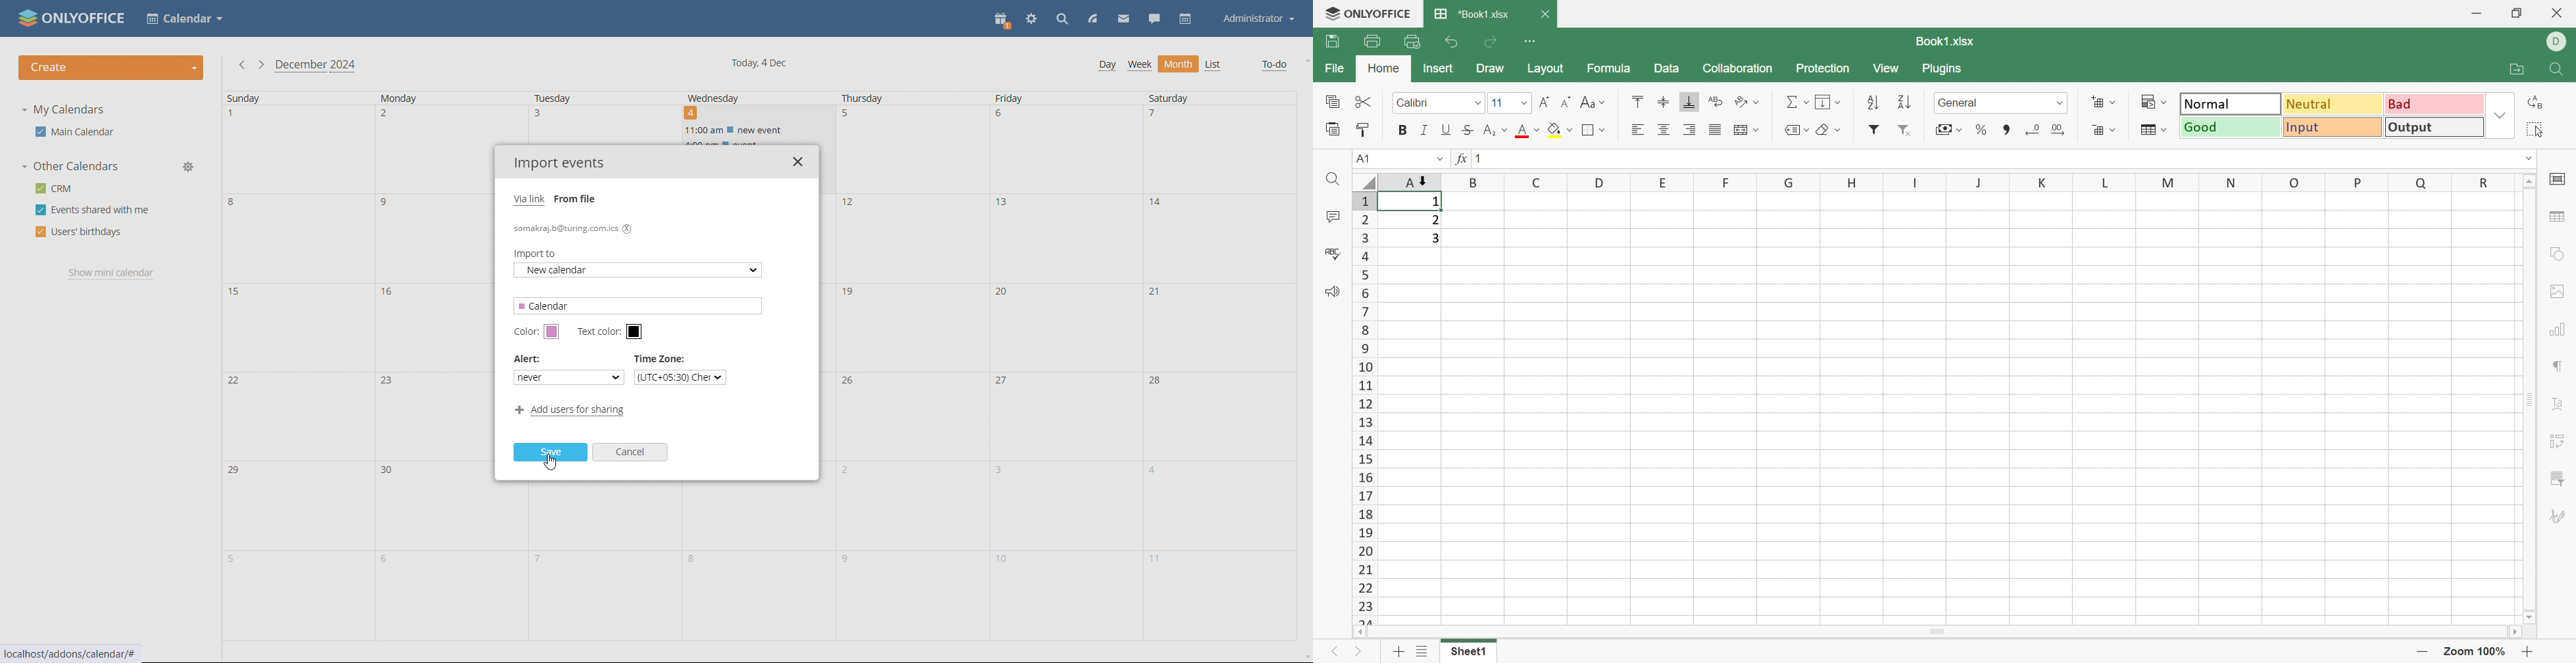 The image size is (2576, 672). I want to click on Clear, so click(1828, 131).